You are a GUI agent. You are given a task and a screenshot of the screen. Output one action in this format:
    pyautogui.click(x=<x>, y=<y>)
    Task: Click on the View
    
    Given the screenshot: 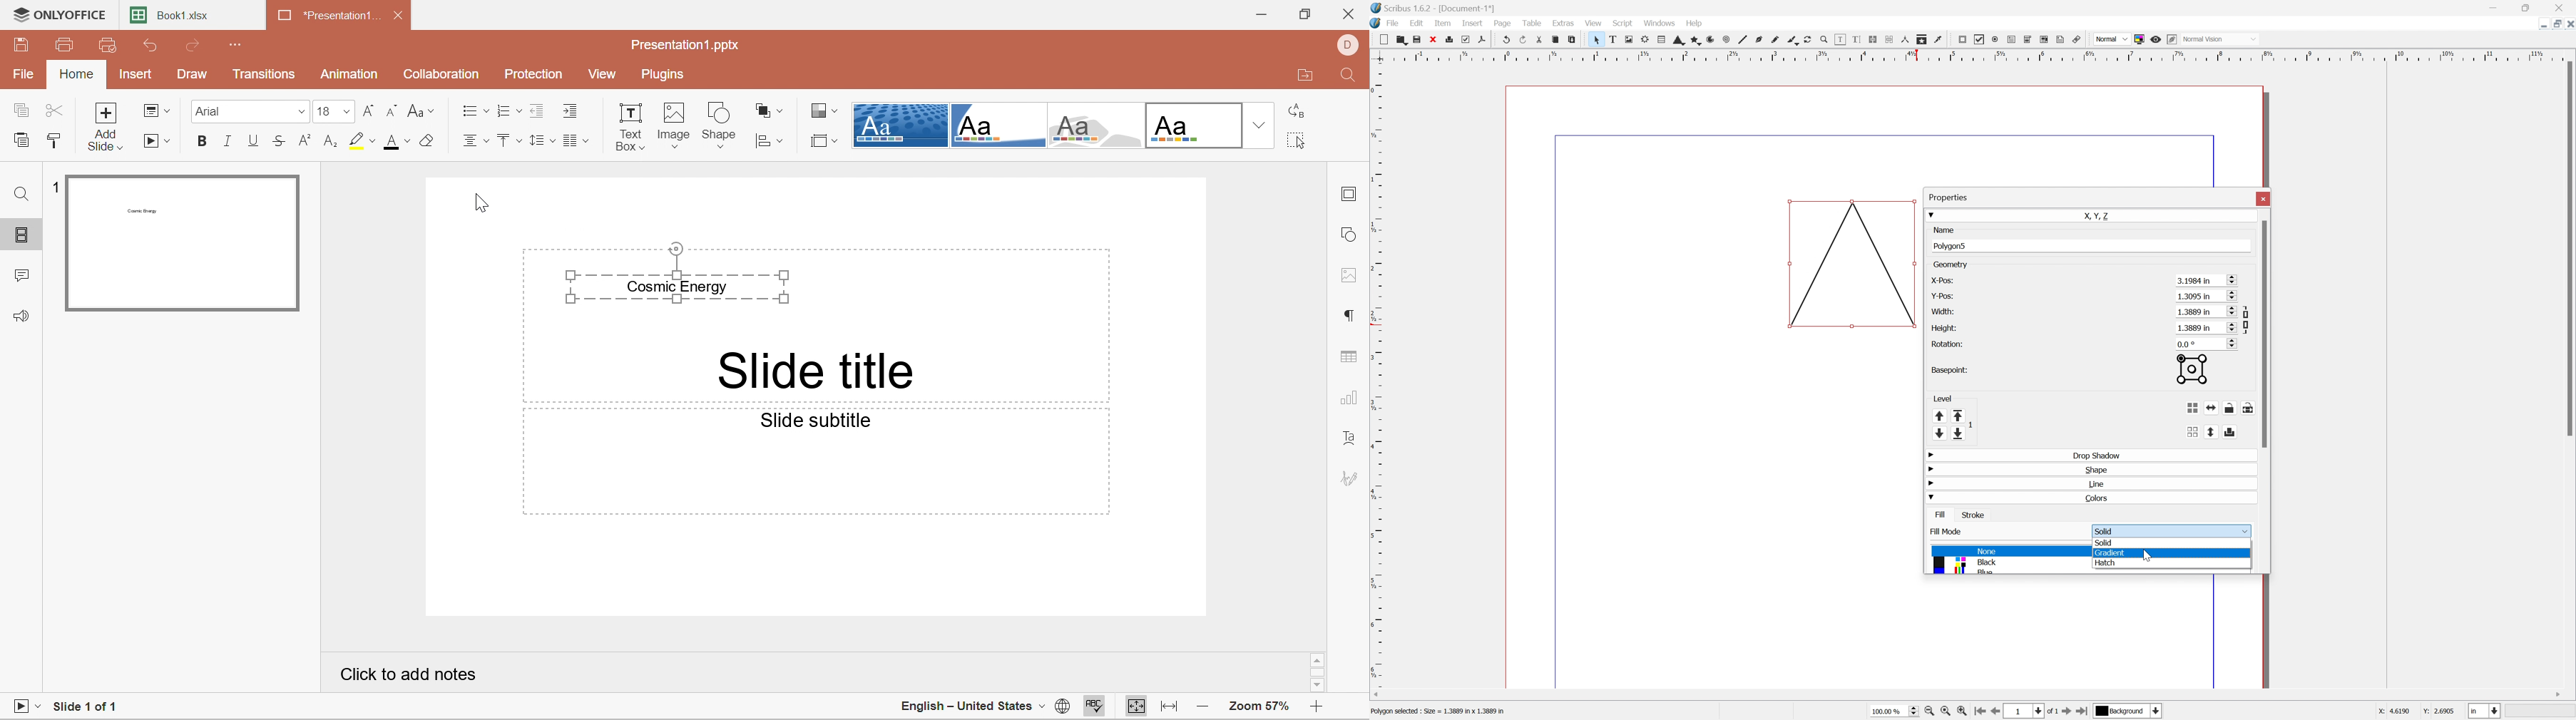 What is the action you would take?
    pyautogui.click(x=1595, y=23)
    